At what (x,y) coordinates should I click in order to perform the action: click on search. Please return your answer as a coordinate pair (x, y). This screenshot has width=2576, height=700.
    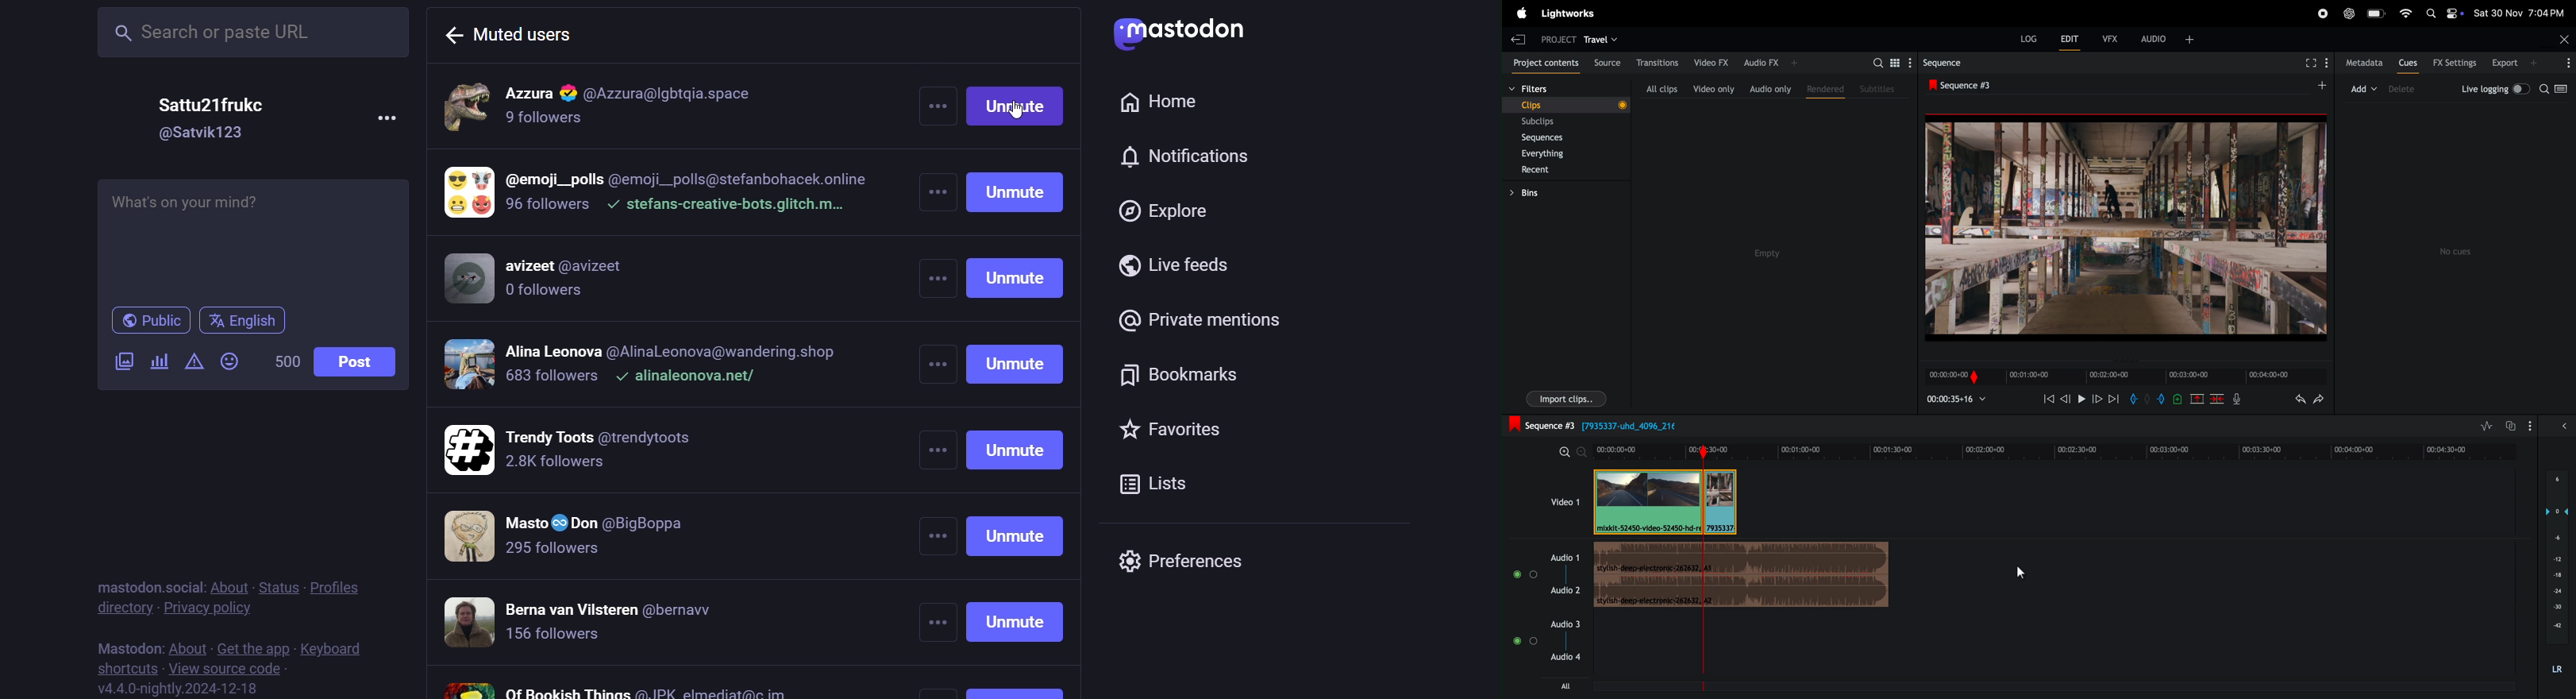
    Looking at the image, I should click on (248, 32).